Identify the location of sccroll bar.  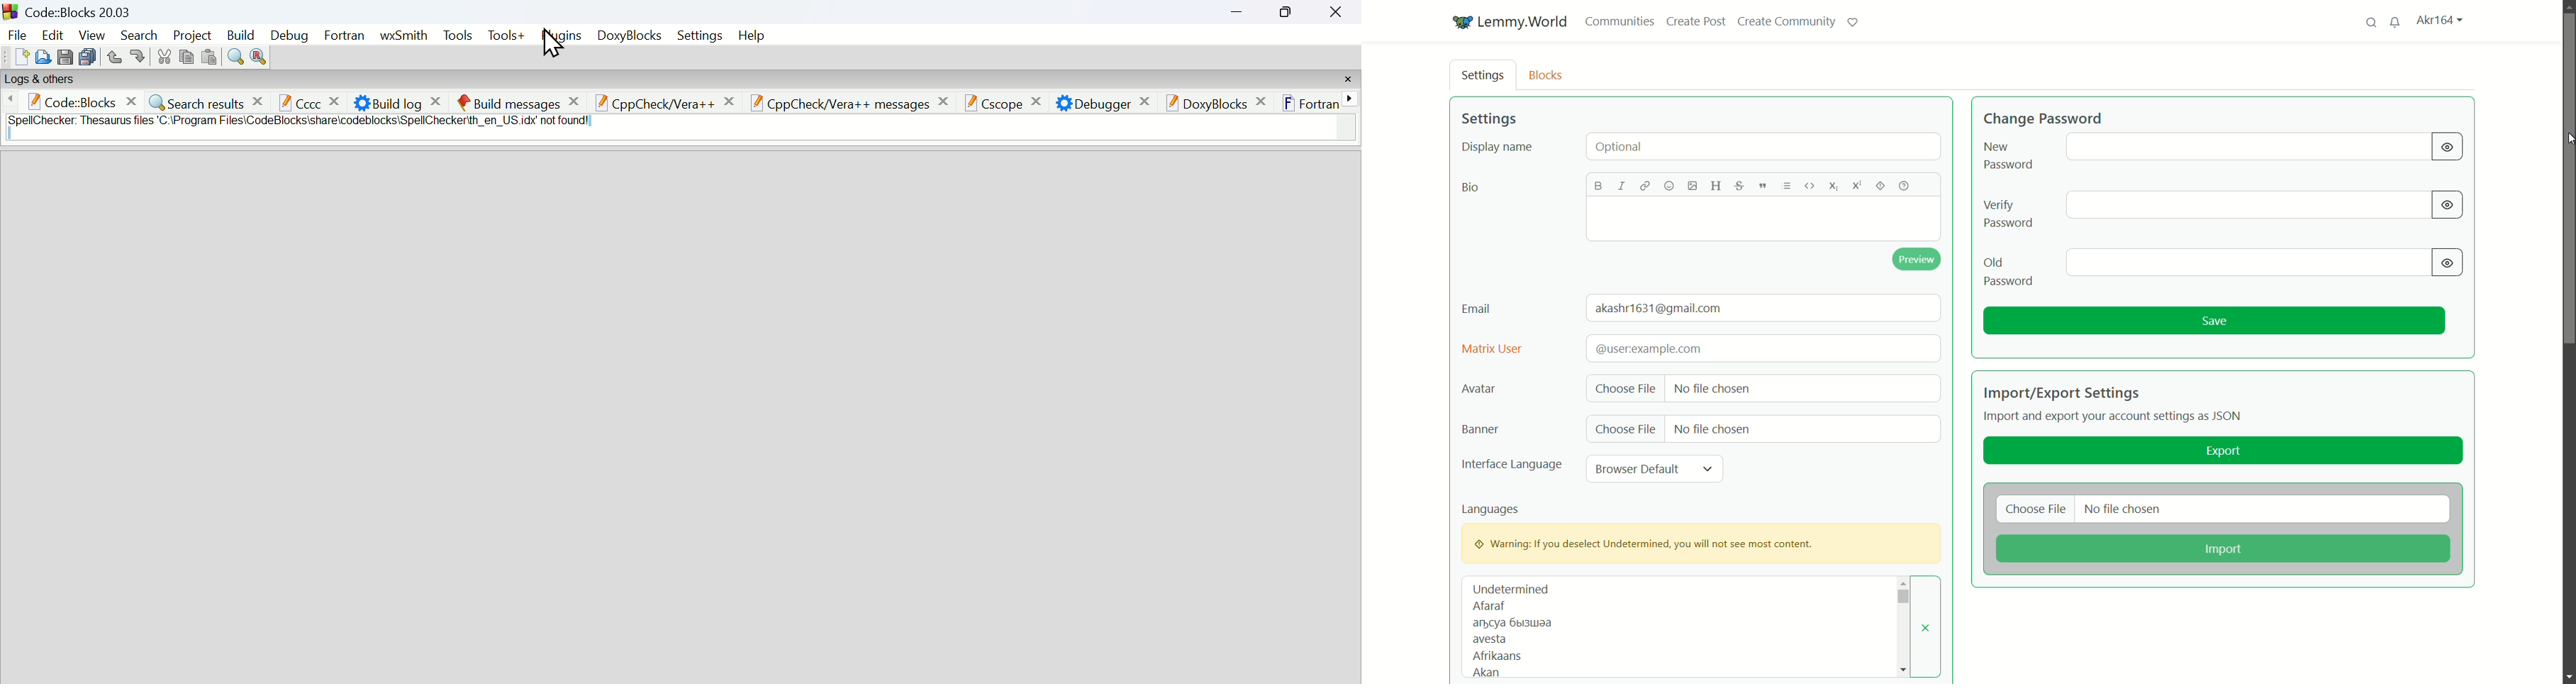
(1903, 597).